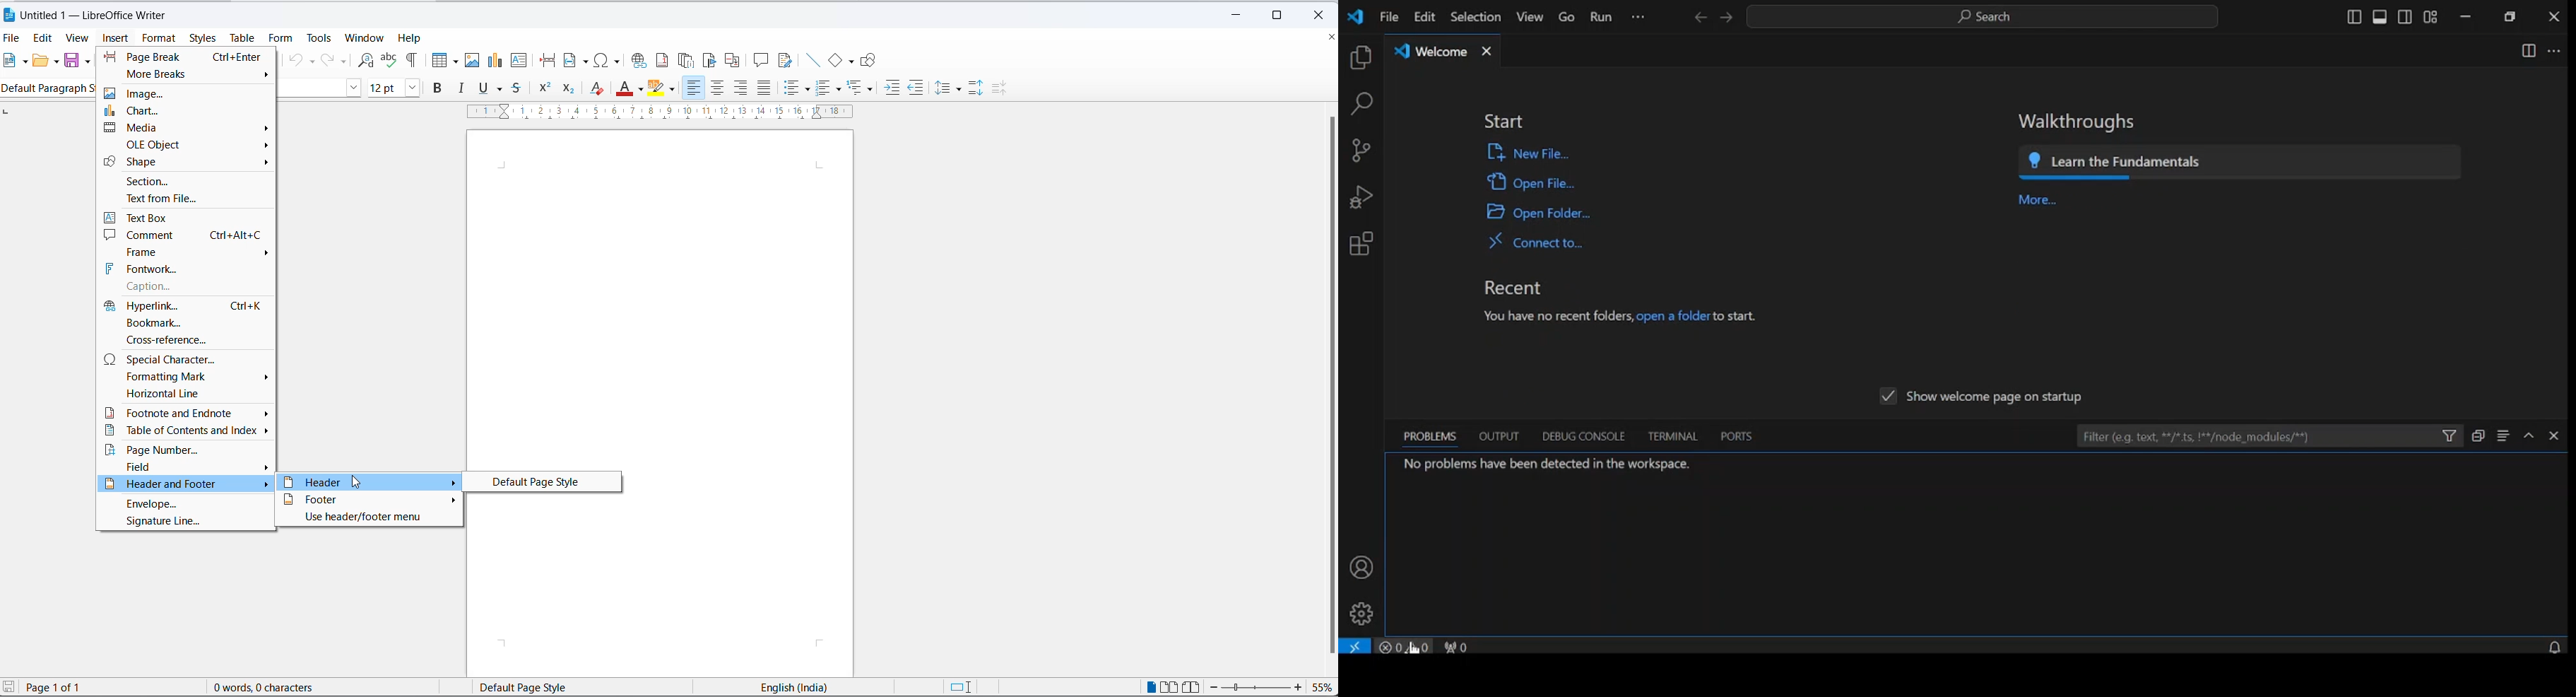  I want to click on save, so click(9, 686).